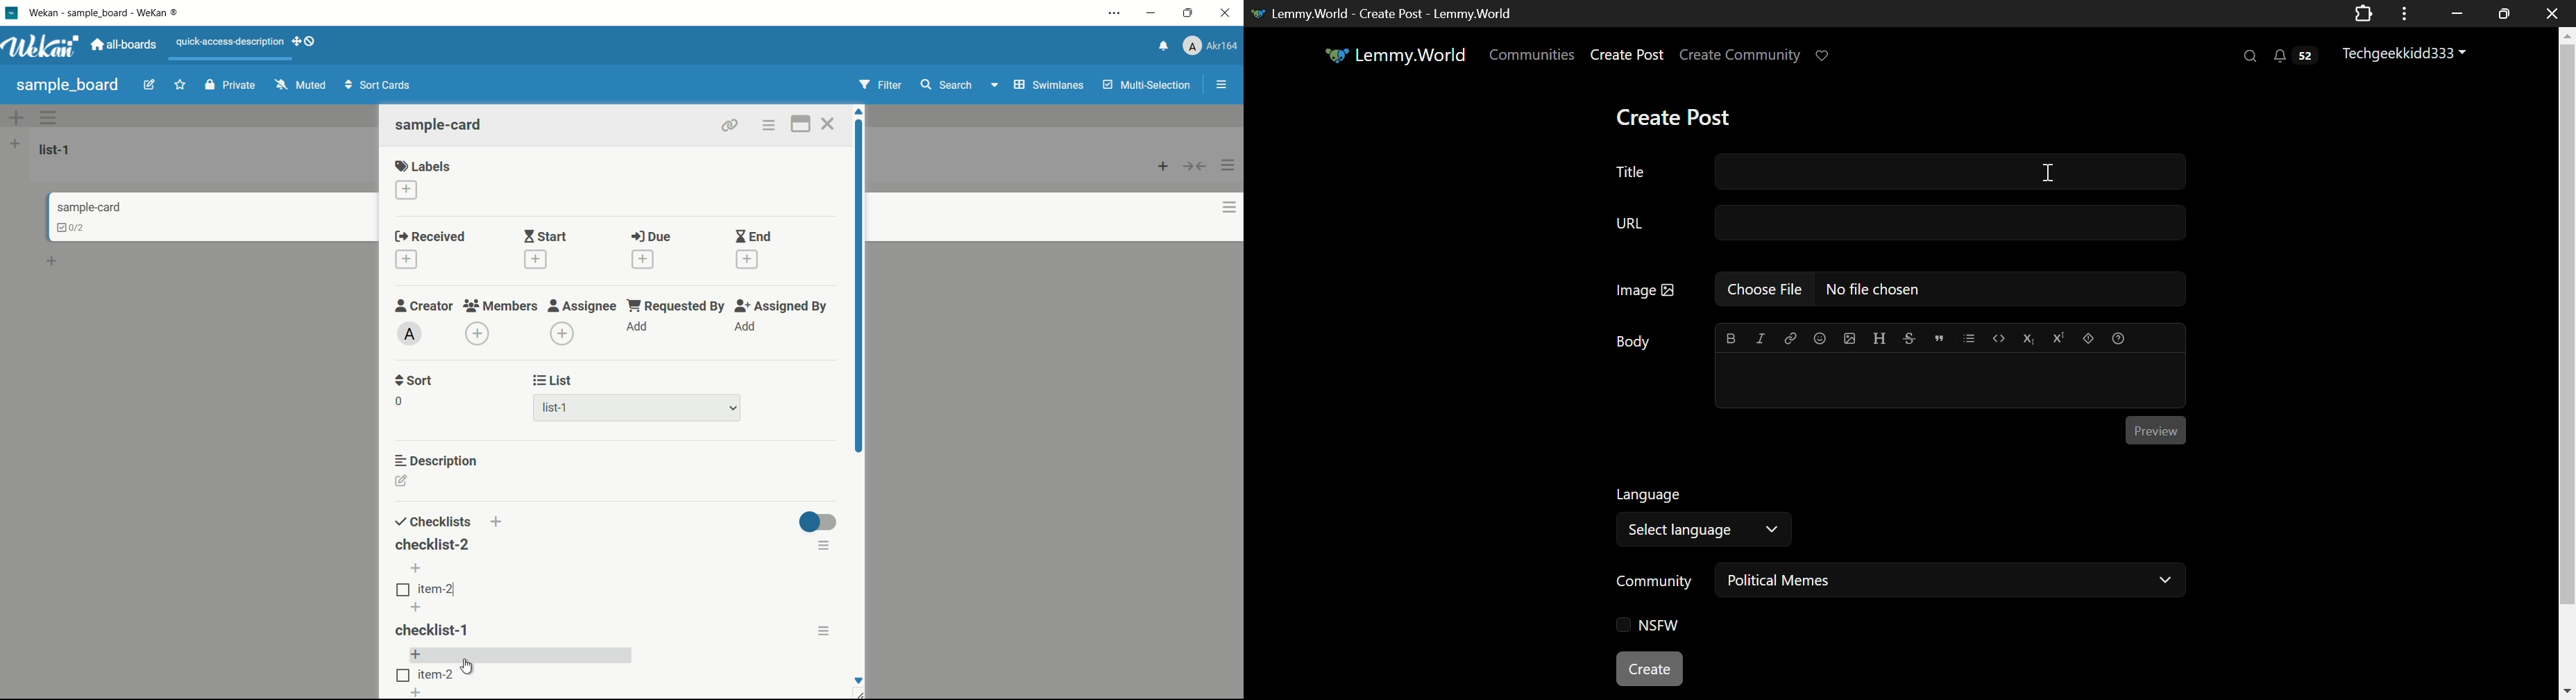 This screenshot has height=700, width=2576. What do you see at coordinates (744, 327) in the screenshot?
I see `add` at bounding box center [744, 327].